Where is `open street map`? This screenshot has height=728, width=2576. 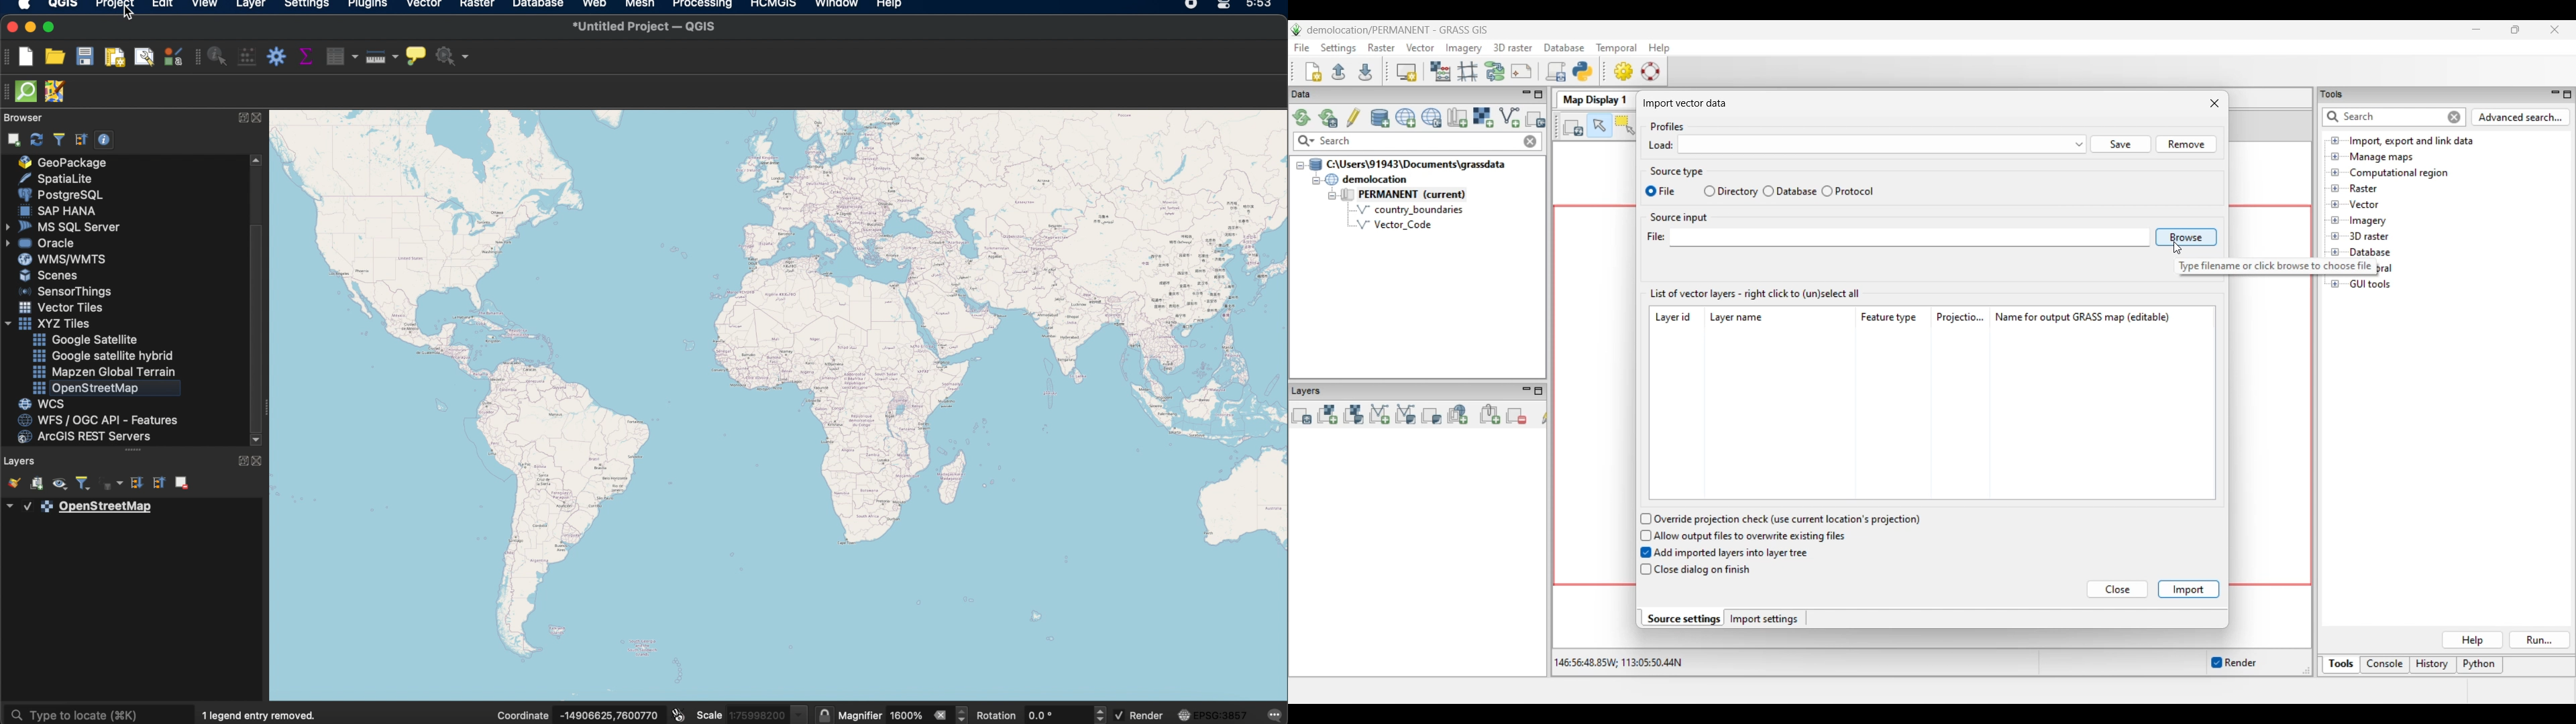
open street map is located at coordinates (780, 406).